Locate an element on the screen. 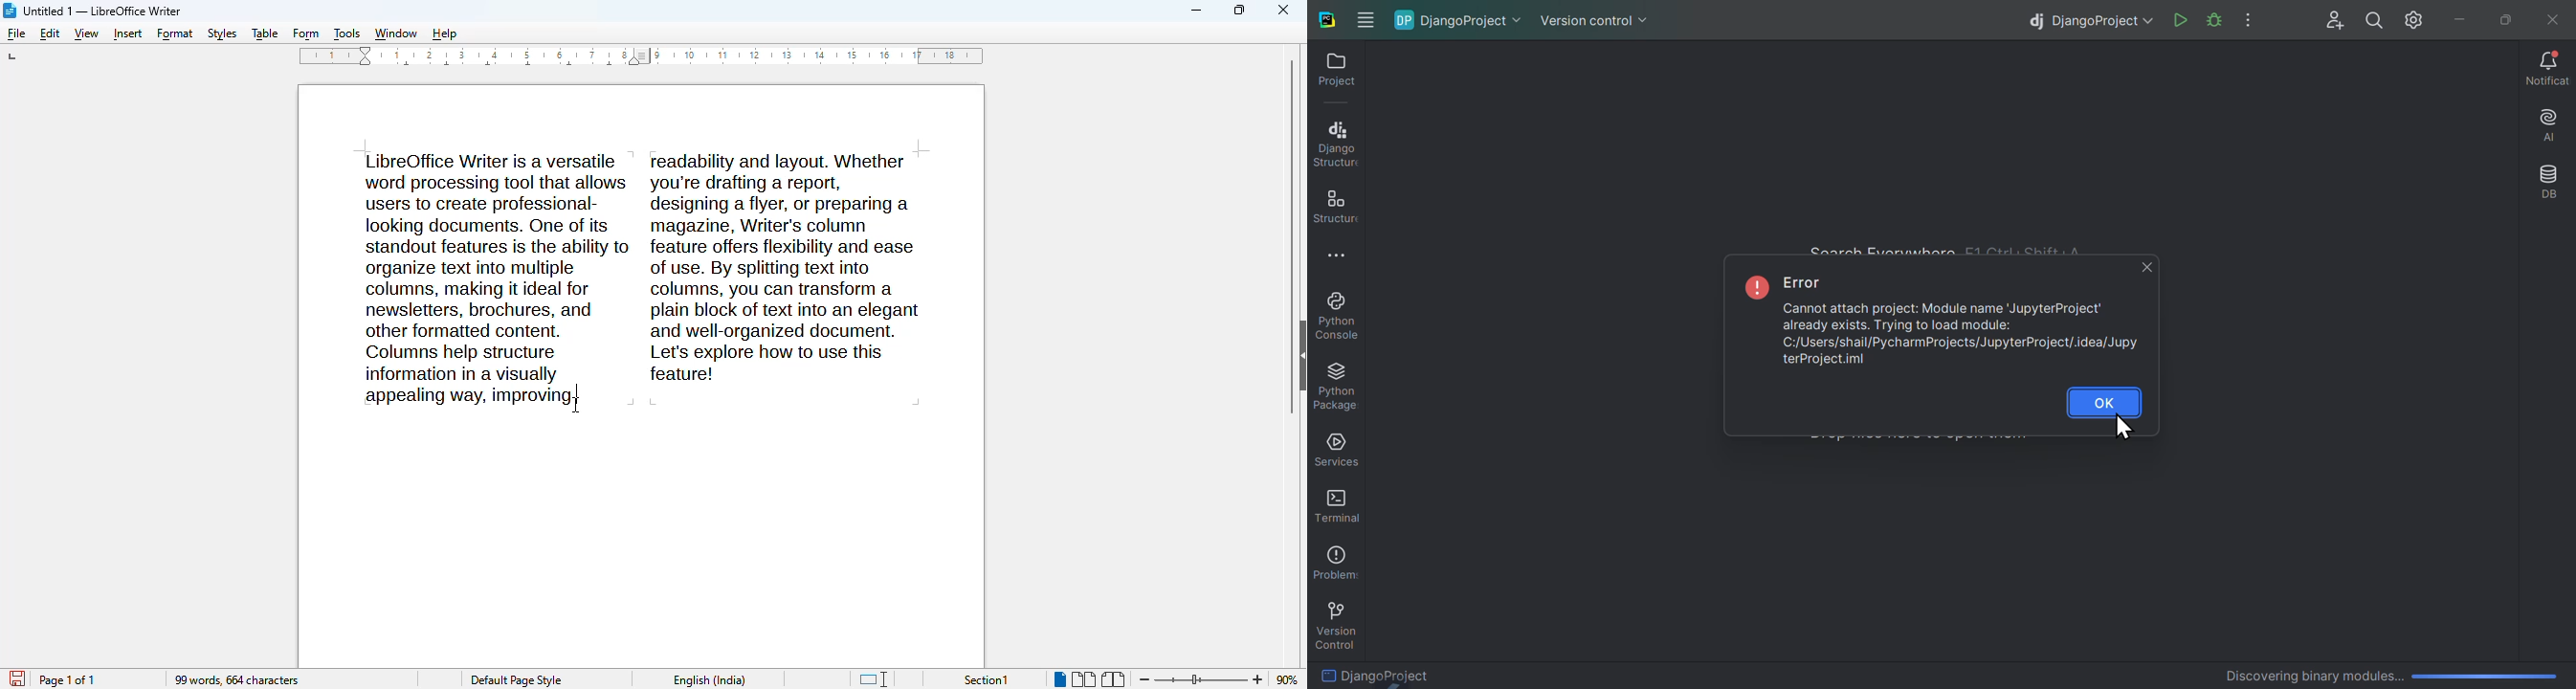 This screenshot has height=700, width=2576. file is located at coordinates (15, 33).